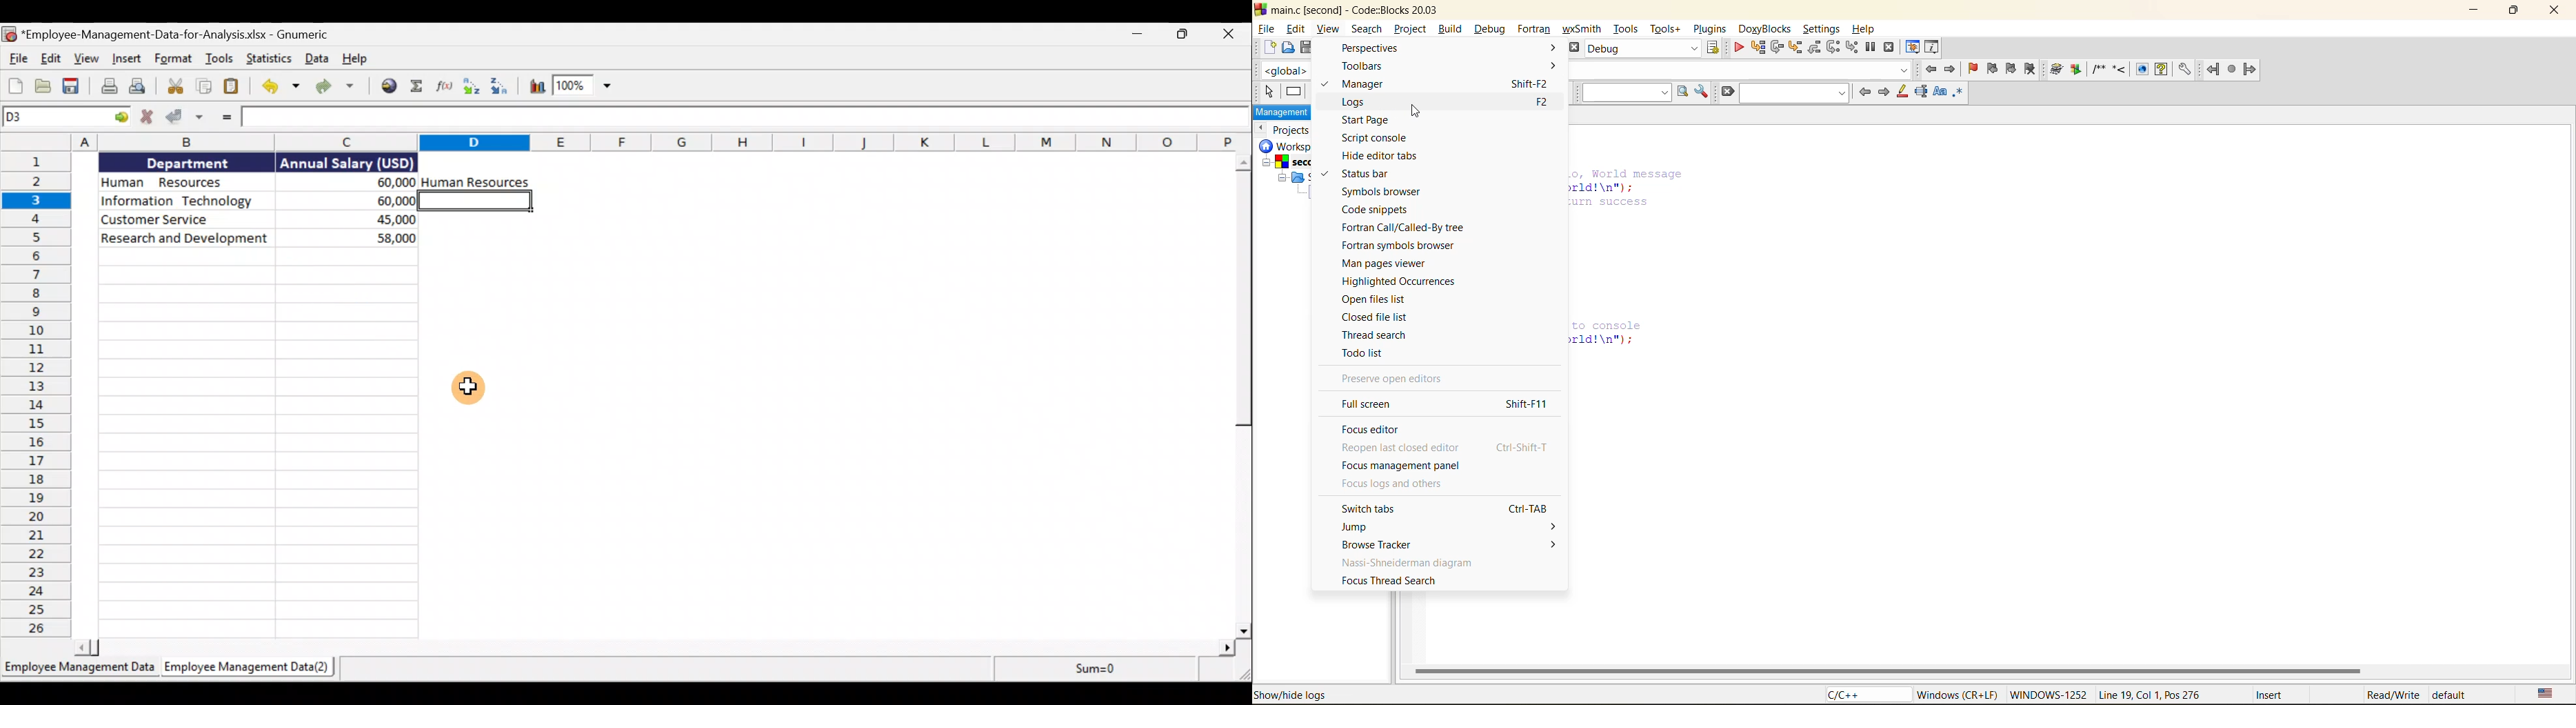  I want to click on Accept change, so click(189, 117).